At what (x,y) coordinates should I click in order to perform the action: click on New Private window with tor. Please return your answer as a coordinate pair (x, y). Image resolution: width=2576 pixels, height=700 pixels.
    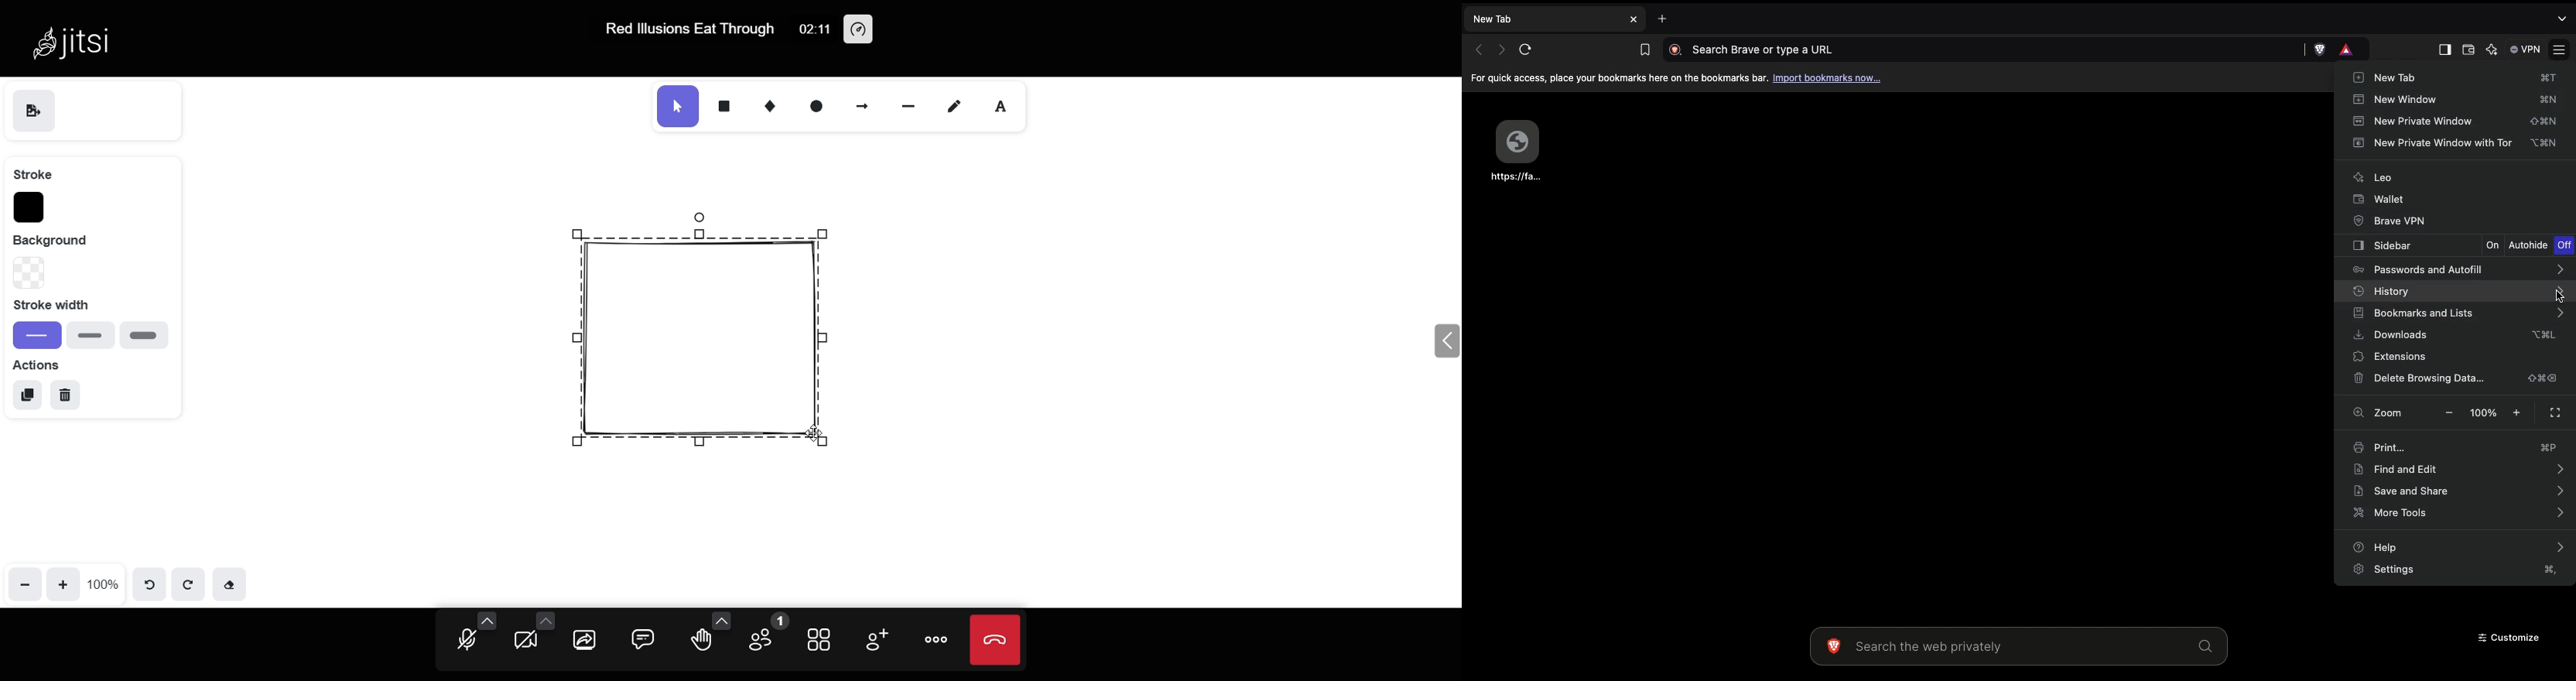
    Looking at the image, I should click on (2454, 144).